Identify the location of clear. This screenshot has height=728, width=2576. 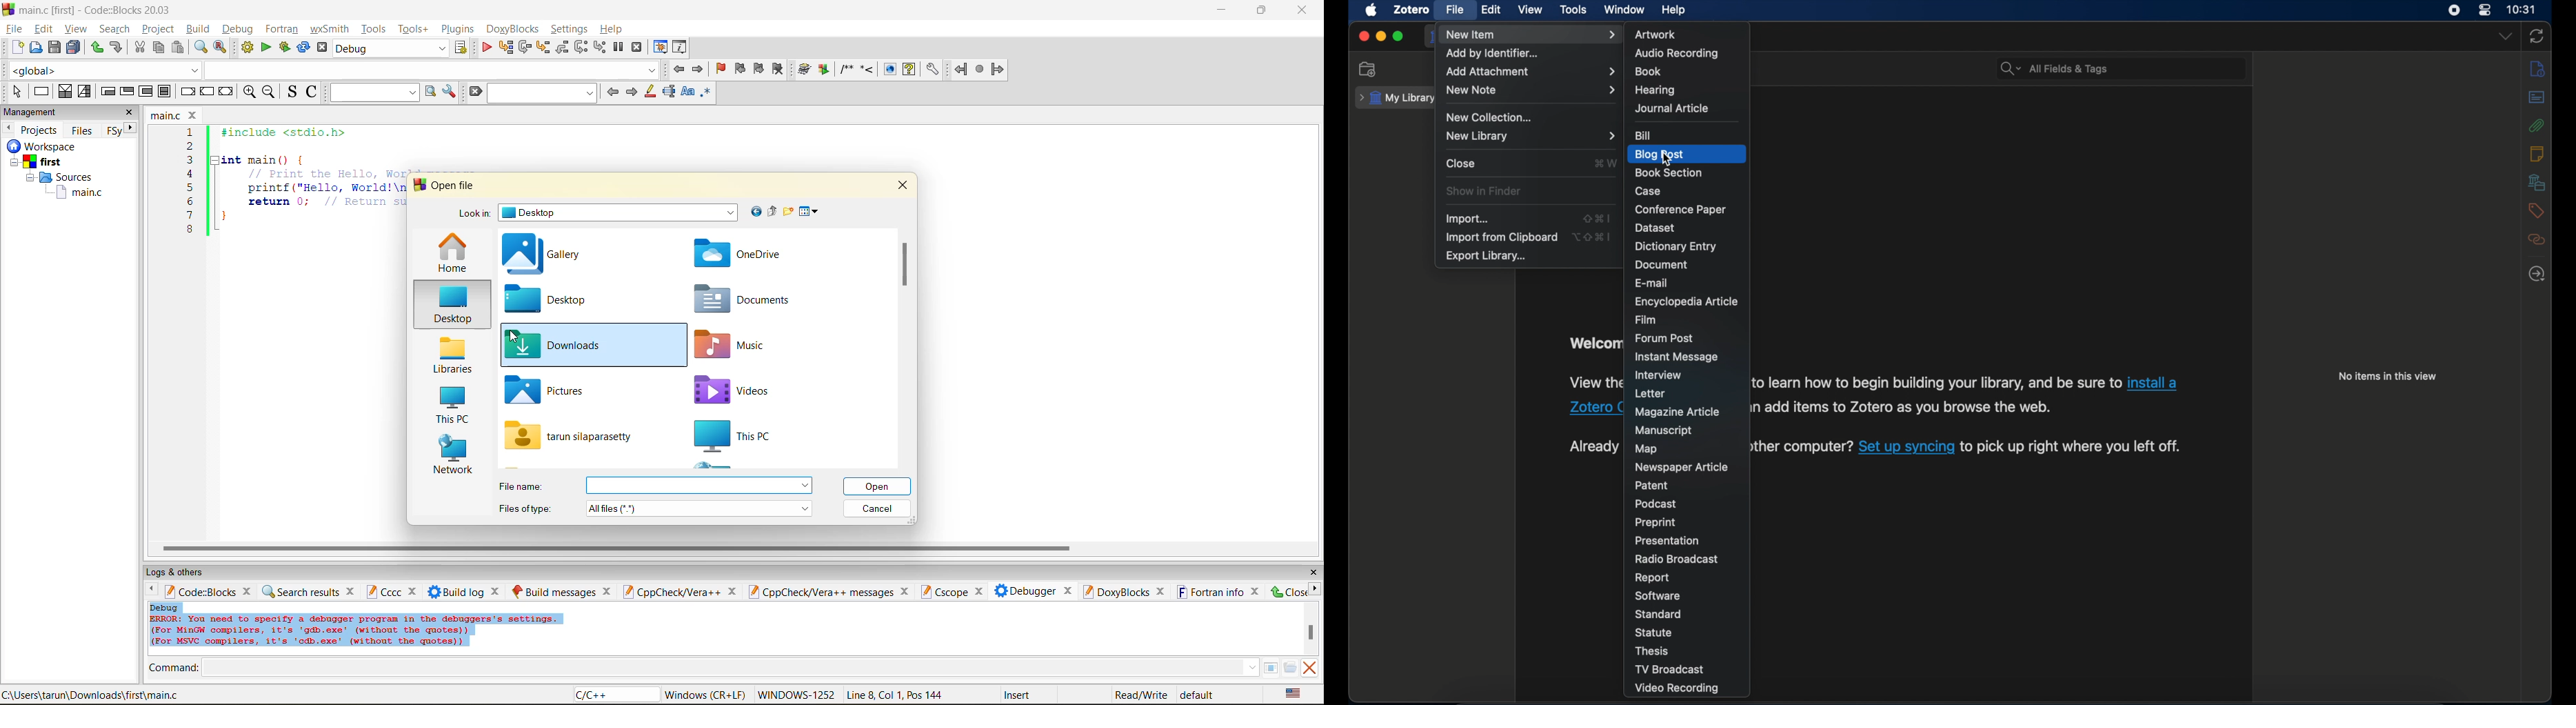
(474, 92).